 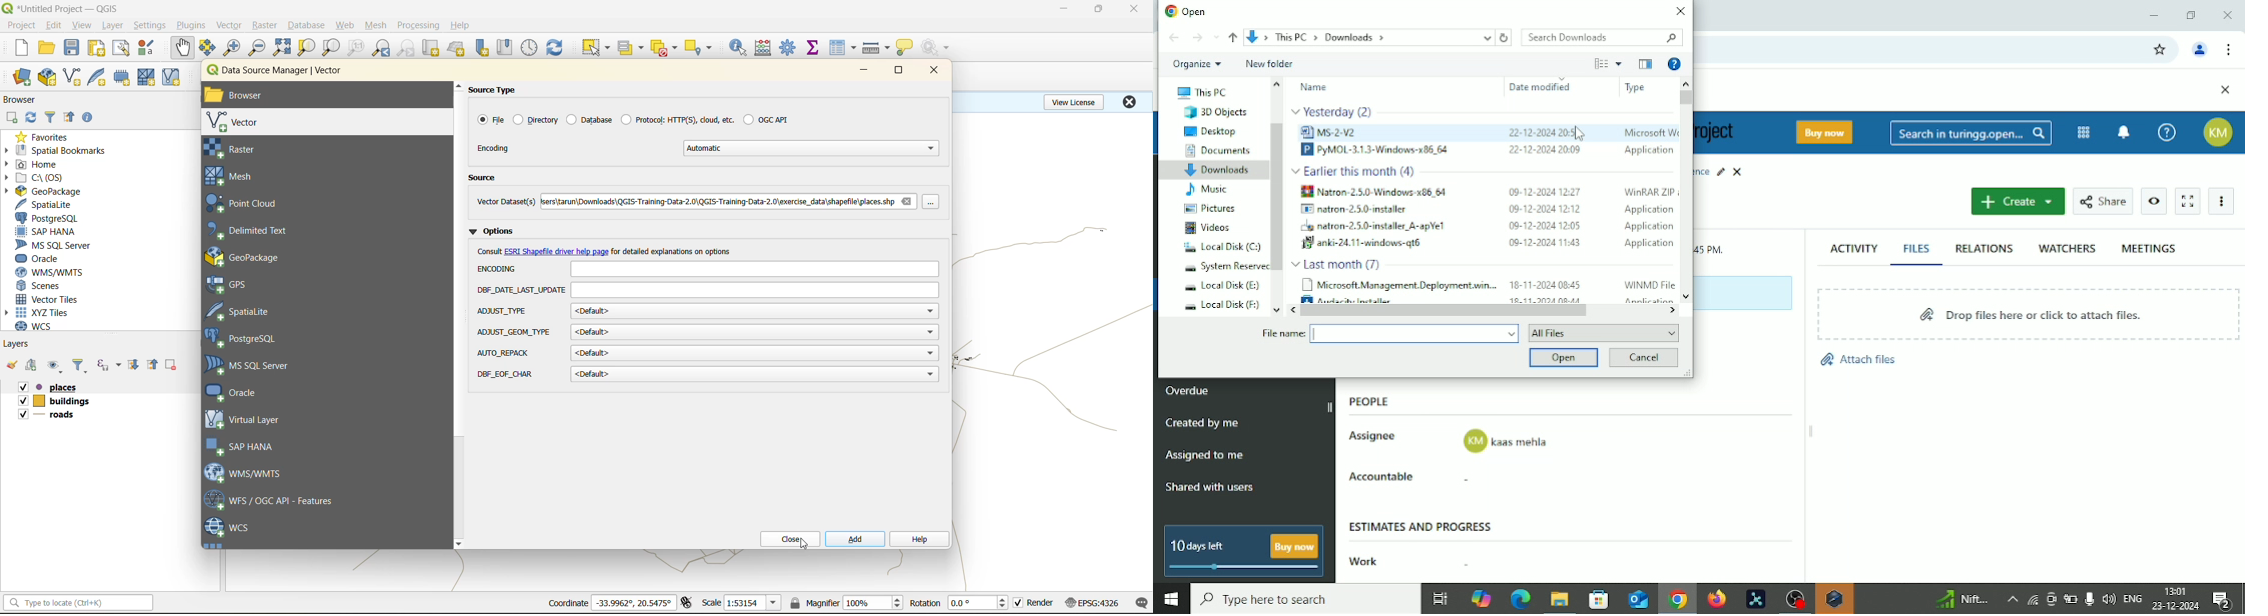 What do you see at coordinates (1580, 132) in the screenshot?
I see `cursor` at bounding box center [1580, 132].